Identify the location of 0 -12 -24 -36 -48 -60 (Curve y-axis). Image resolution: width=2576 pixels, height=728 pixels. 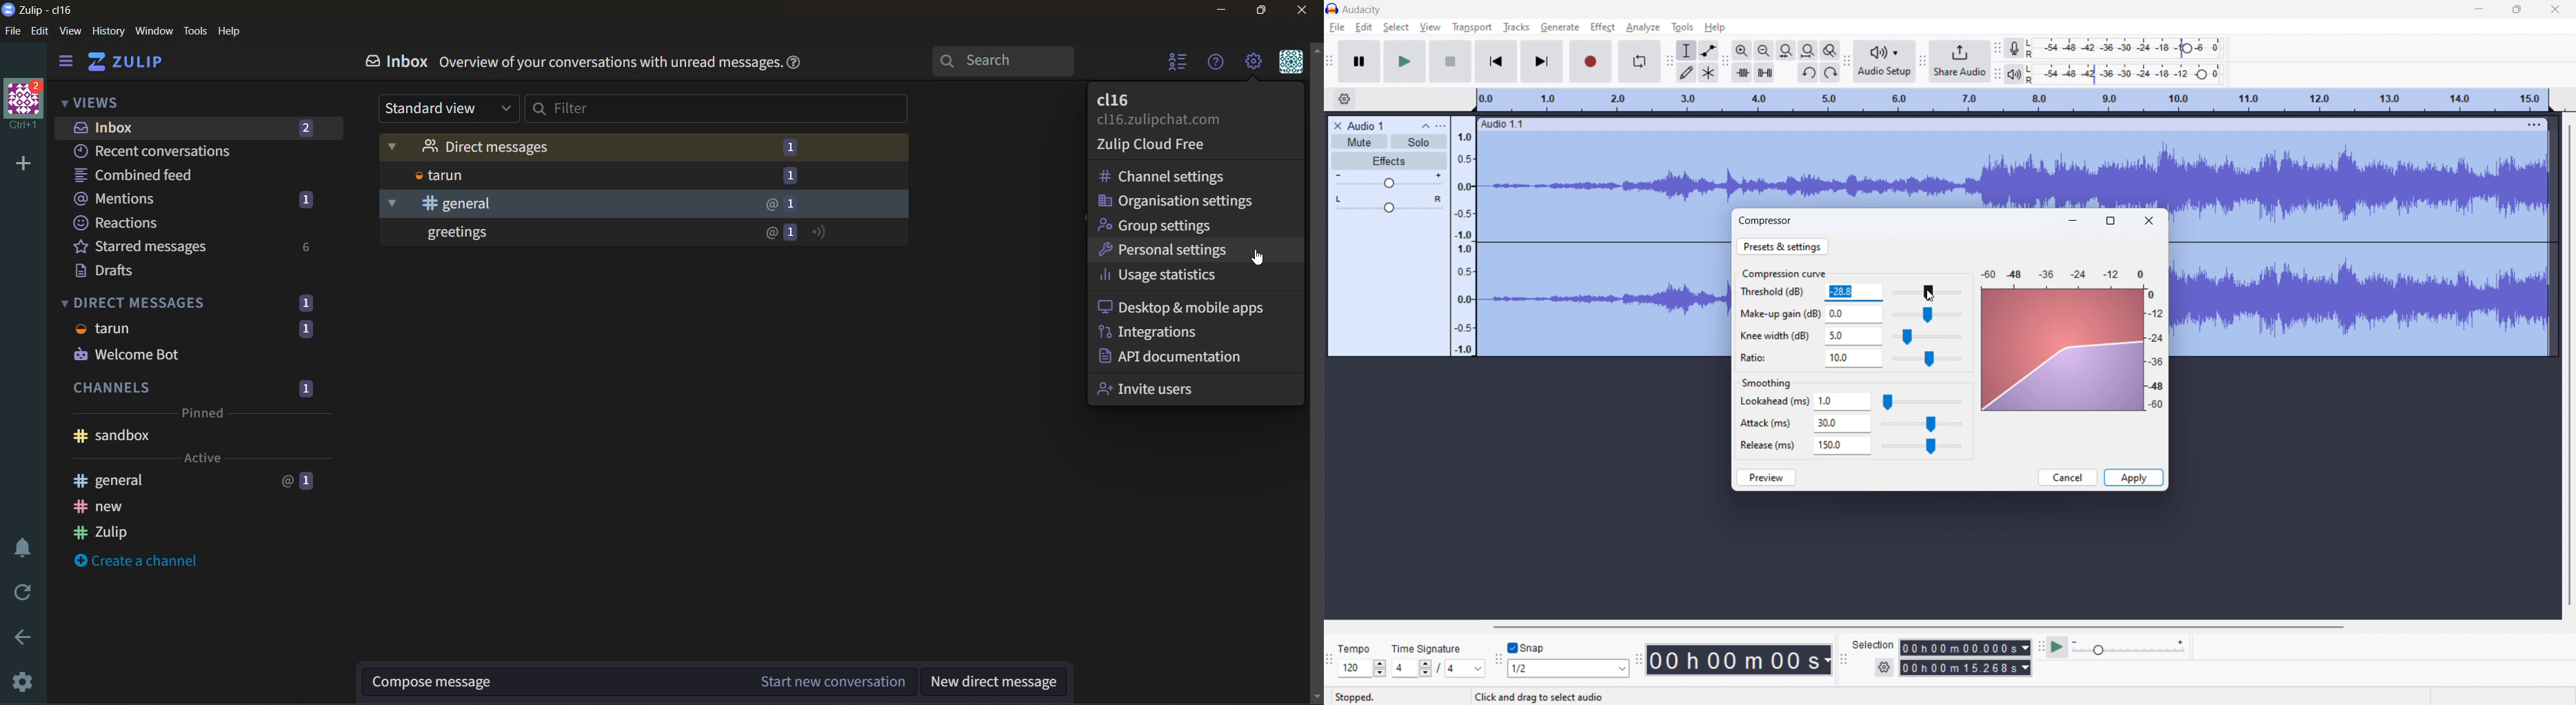
(2158, 352).